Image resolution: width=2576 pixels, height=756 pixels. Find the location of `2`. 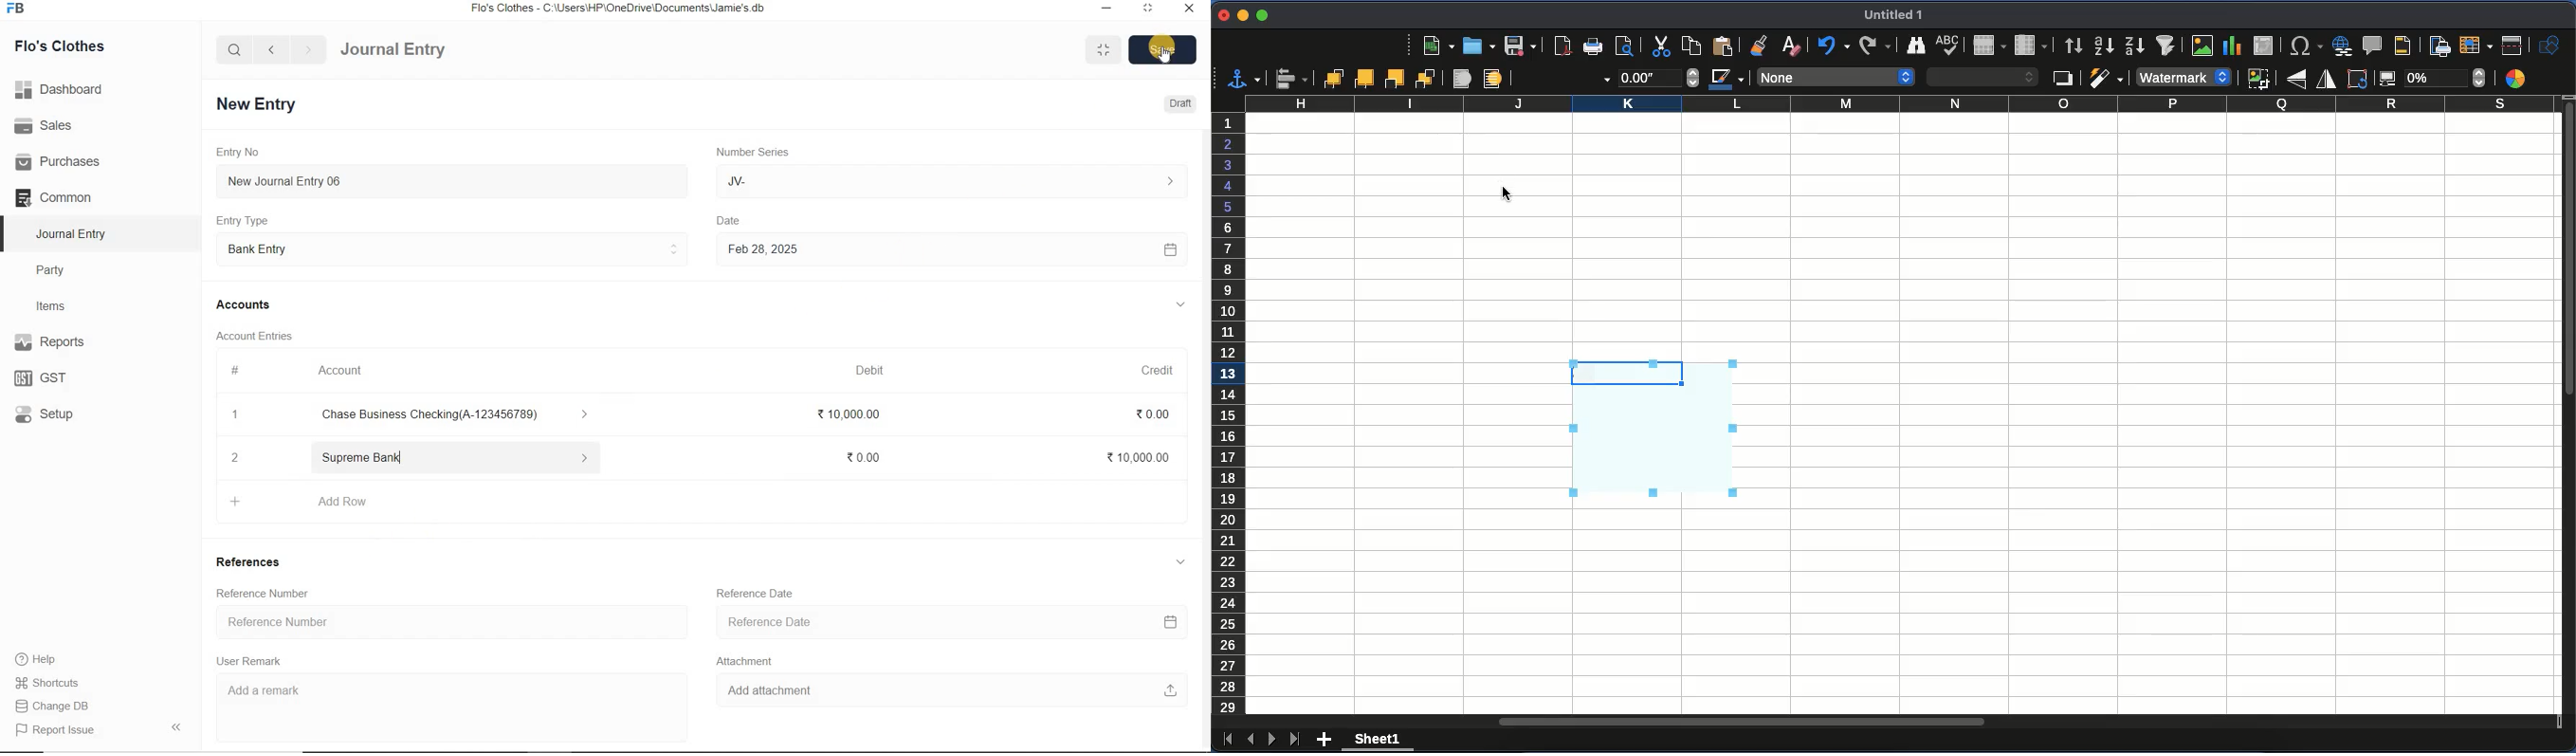

2 is located at coordinates (238, 457).